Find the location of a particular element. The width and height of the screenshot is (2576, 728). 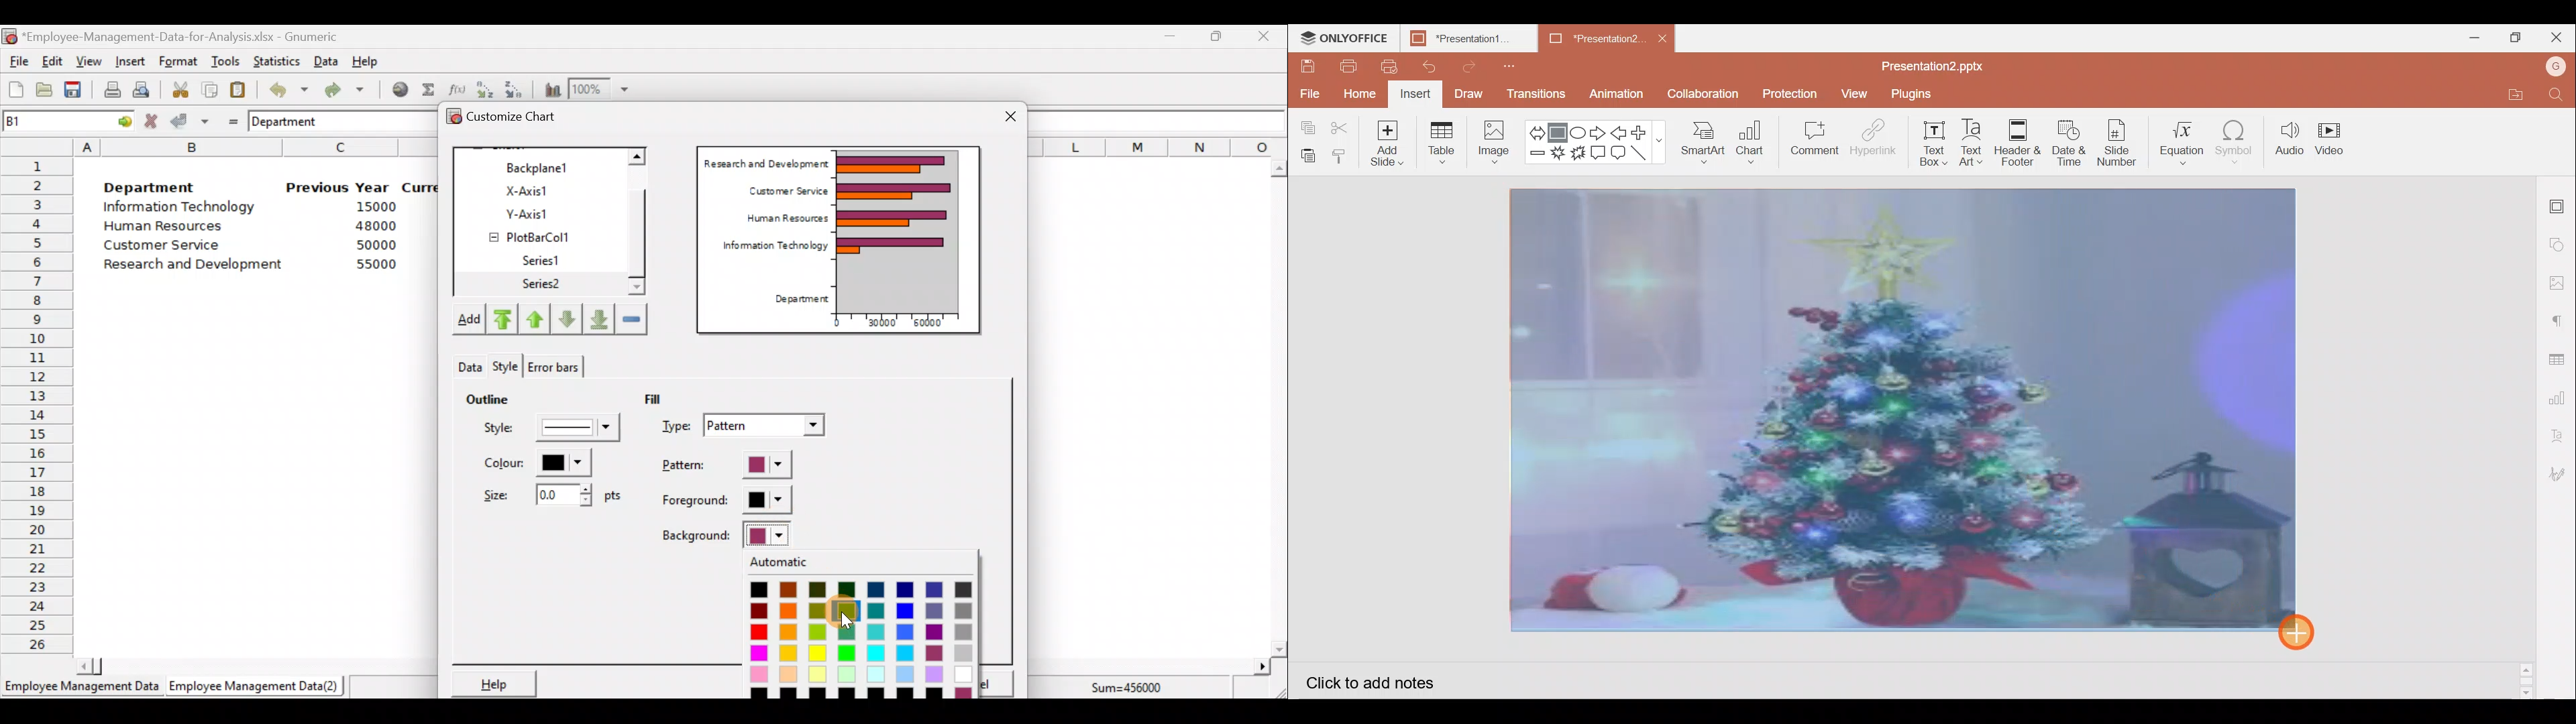

View is located at coordinates (87, 62).